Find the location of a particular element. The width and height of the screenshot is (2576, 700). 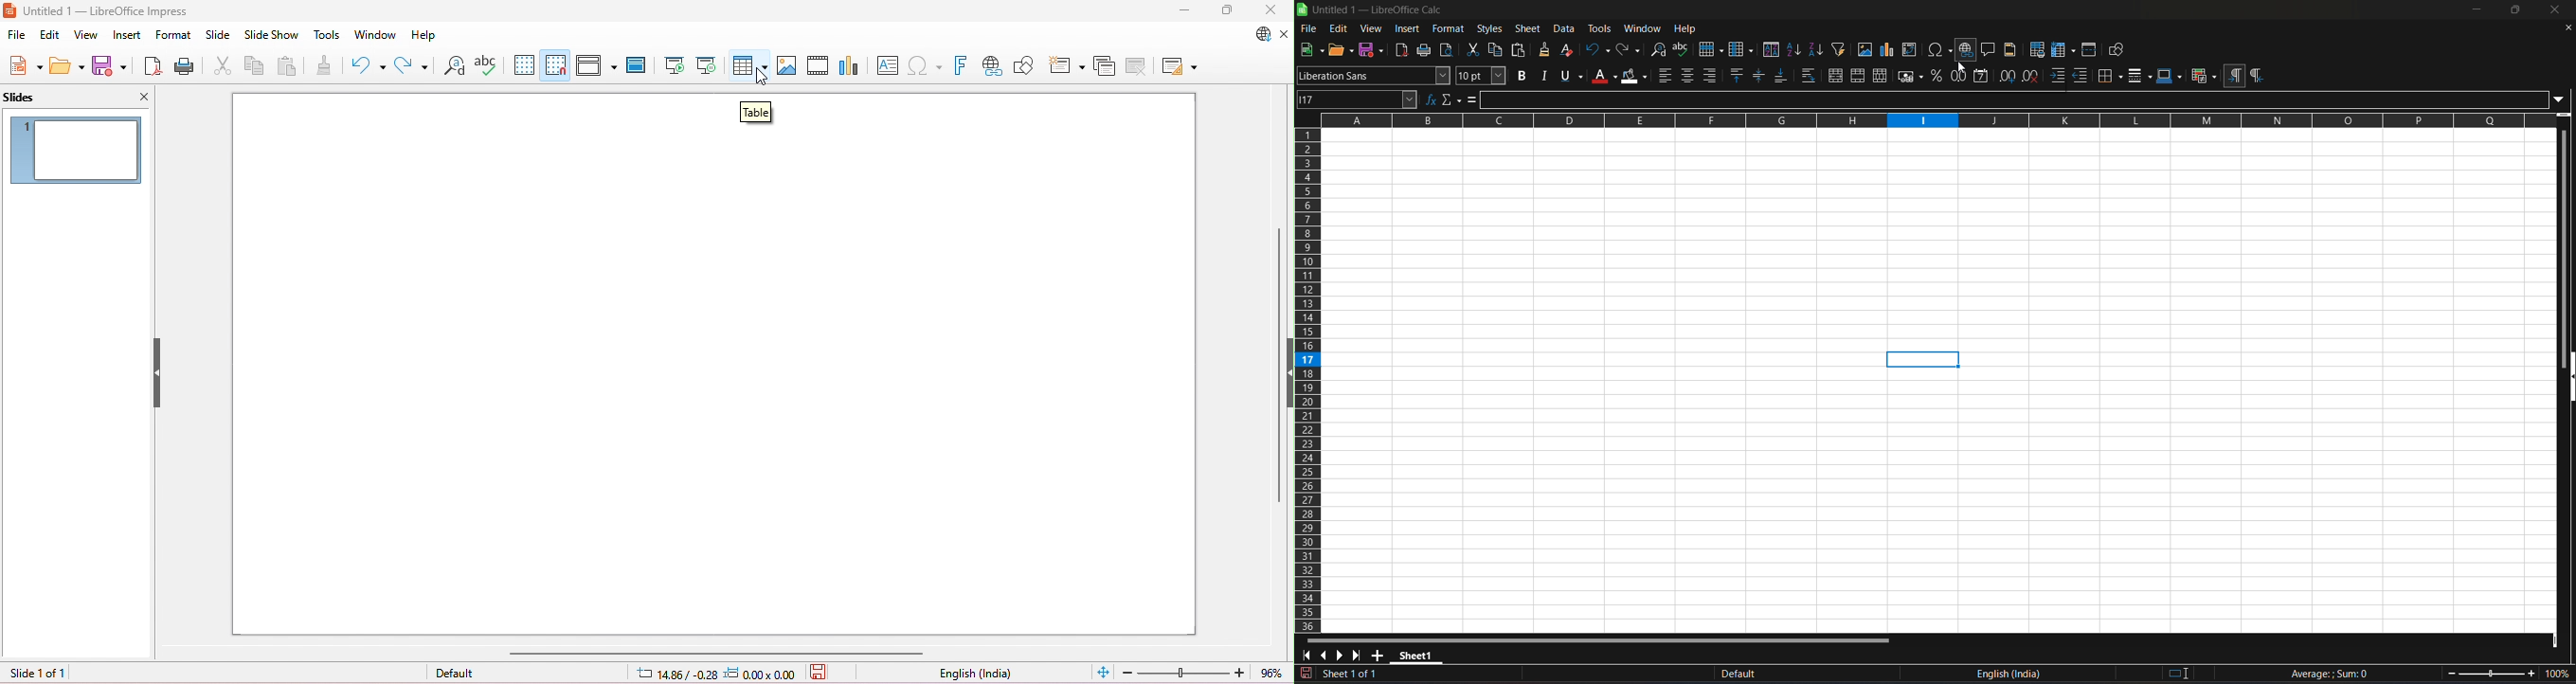

object position is located at coordinates (762, 673).